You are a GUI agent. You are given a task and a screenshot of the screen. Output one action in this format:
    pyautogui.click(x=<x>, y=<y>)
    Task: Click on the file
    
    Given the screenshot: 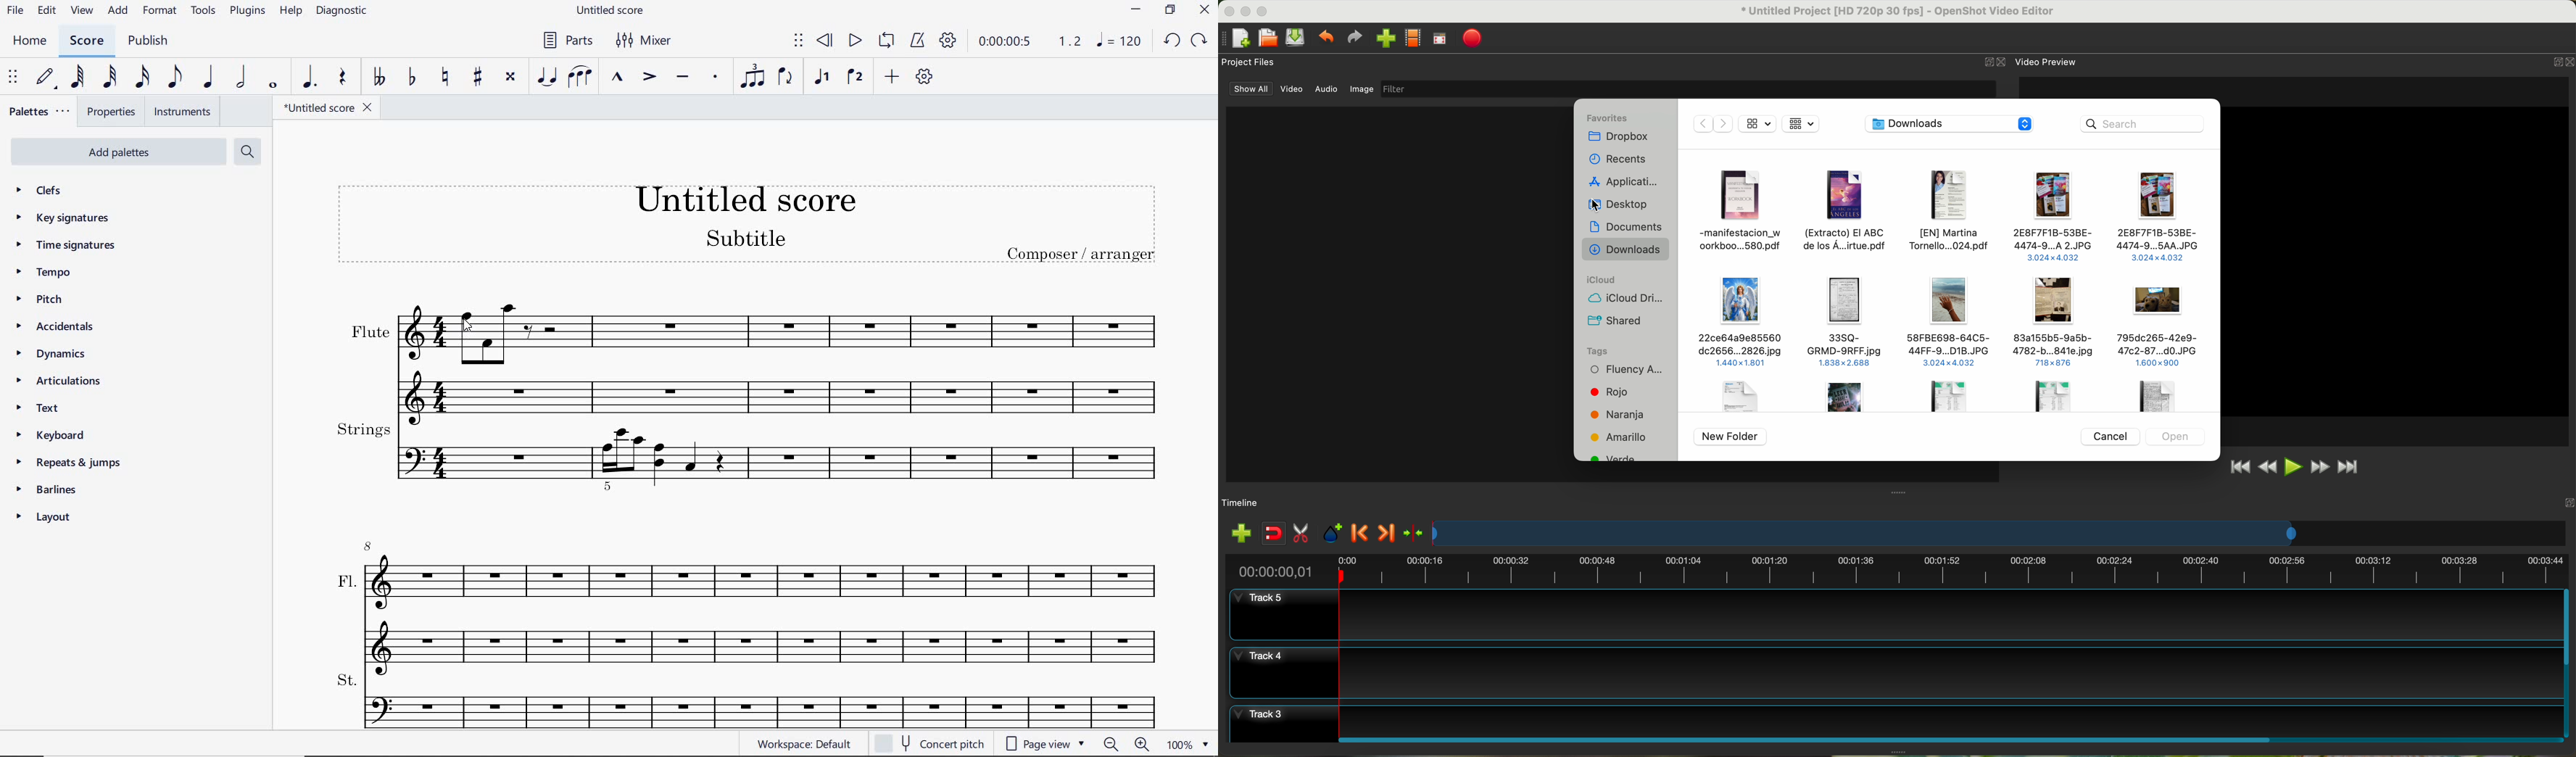 What is the action you would take?
    pyautogui.click(x=2054, y=323)
    